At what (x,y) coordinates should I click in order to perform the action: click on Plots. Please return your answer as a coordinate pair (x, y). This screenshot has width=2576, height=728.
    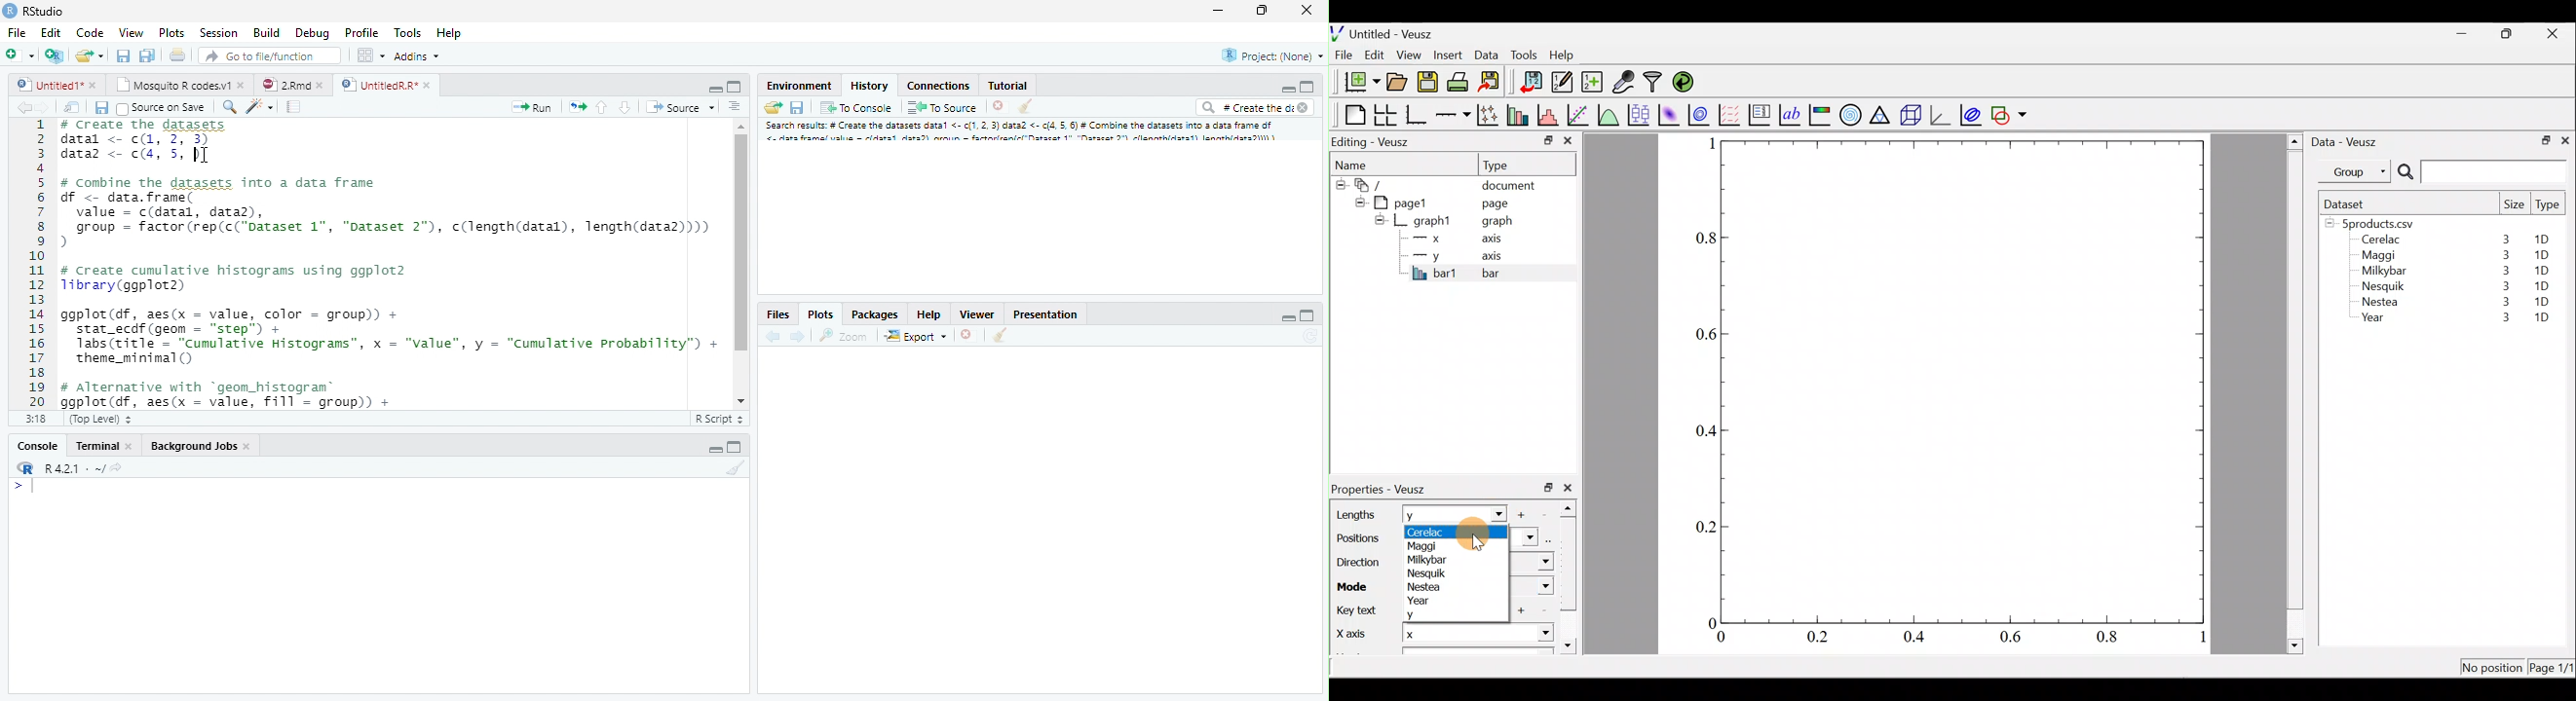
    Looking at the image, I should click on (171, 34).